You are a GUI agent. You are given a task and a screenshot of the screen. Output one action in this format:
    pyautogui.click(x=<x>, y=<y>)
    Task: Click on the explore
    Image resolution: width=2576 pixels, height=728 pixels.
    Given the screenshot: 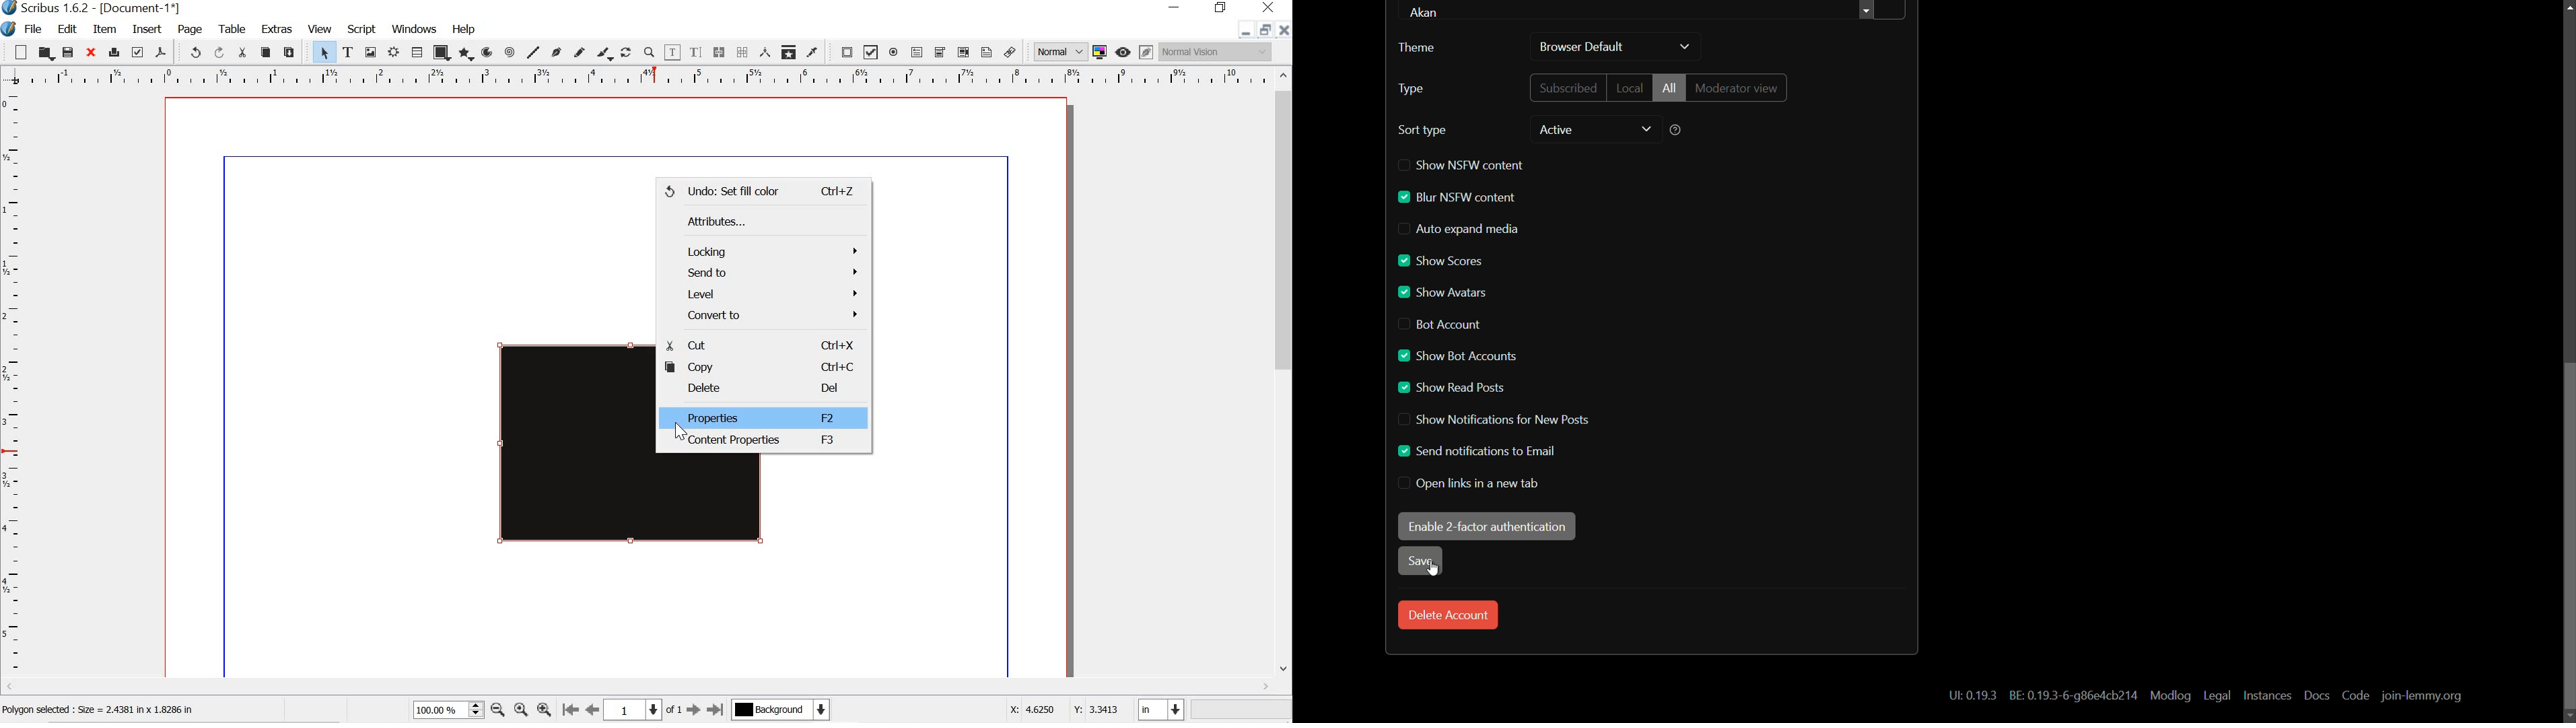 What is the action you would take?
    pyautogui.click(x=1869, y=12)
    